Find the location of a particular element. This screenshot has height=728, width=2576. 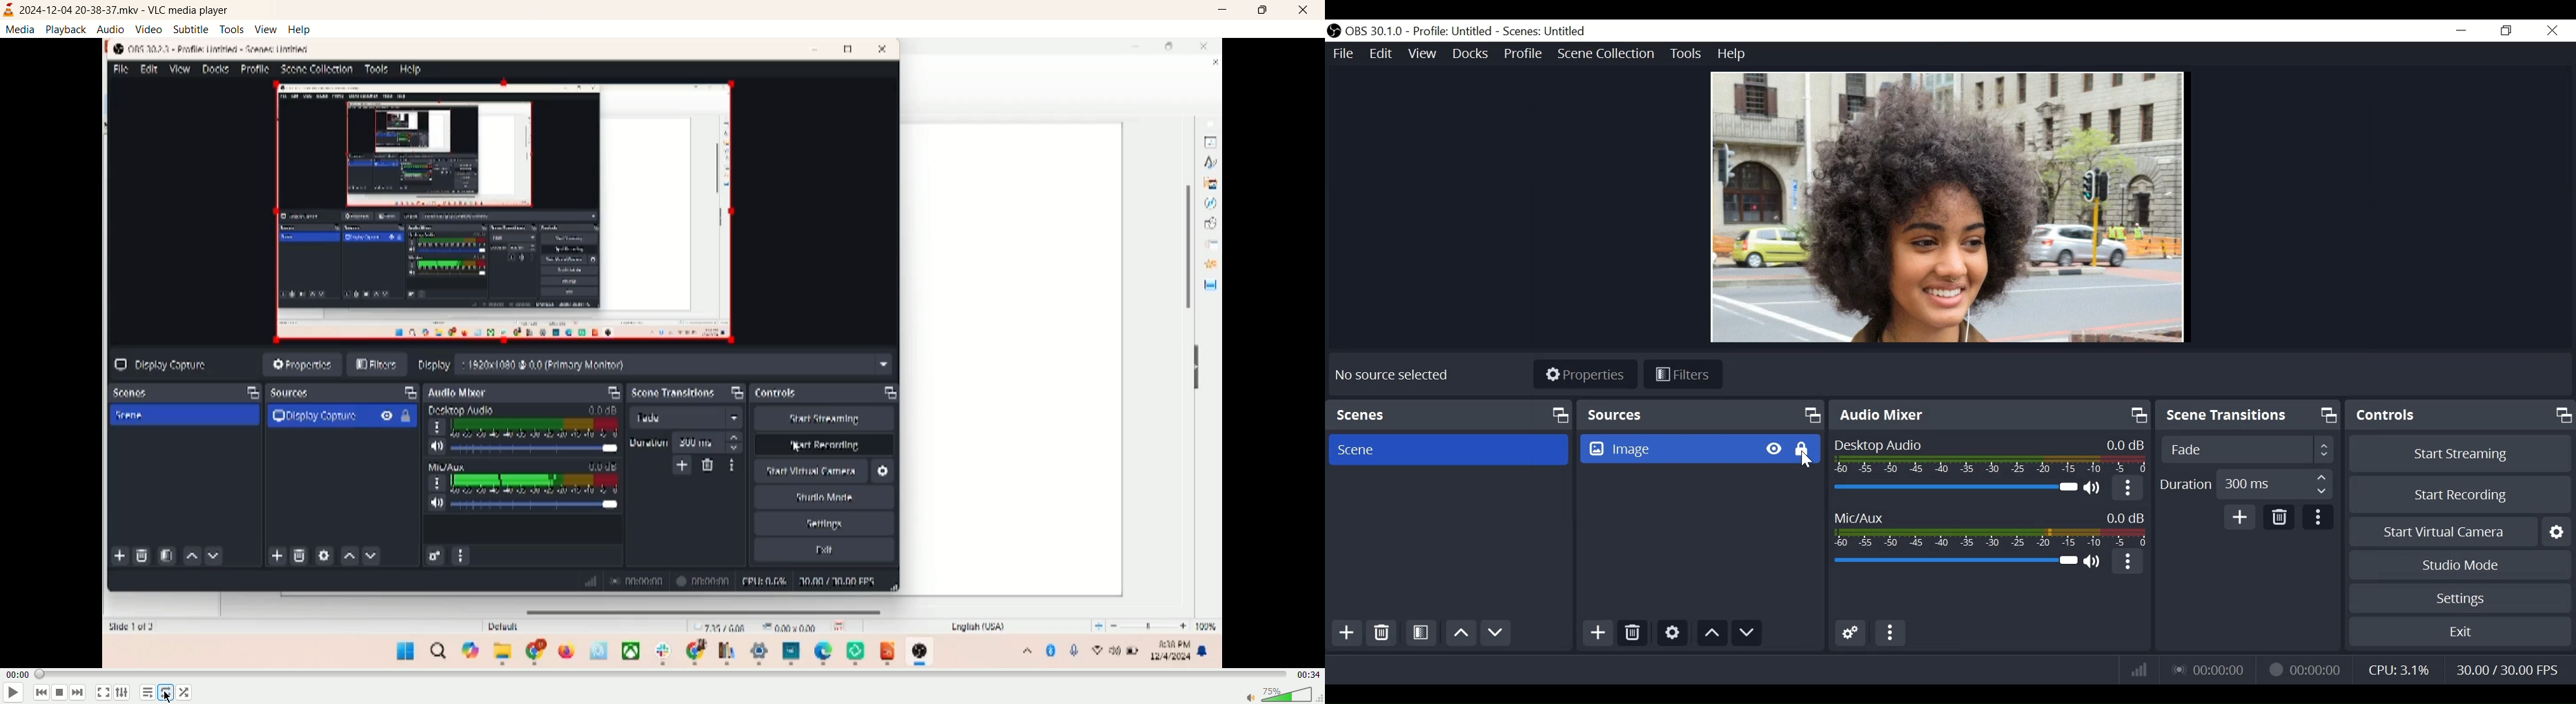

OBS Studio Desktop Icon is located at coordinates (1334, 31).